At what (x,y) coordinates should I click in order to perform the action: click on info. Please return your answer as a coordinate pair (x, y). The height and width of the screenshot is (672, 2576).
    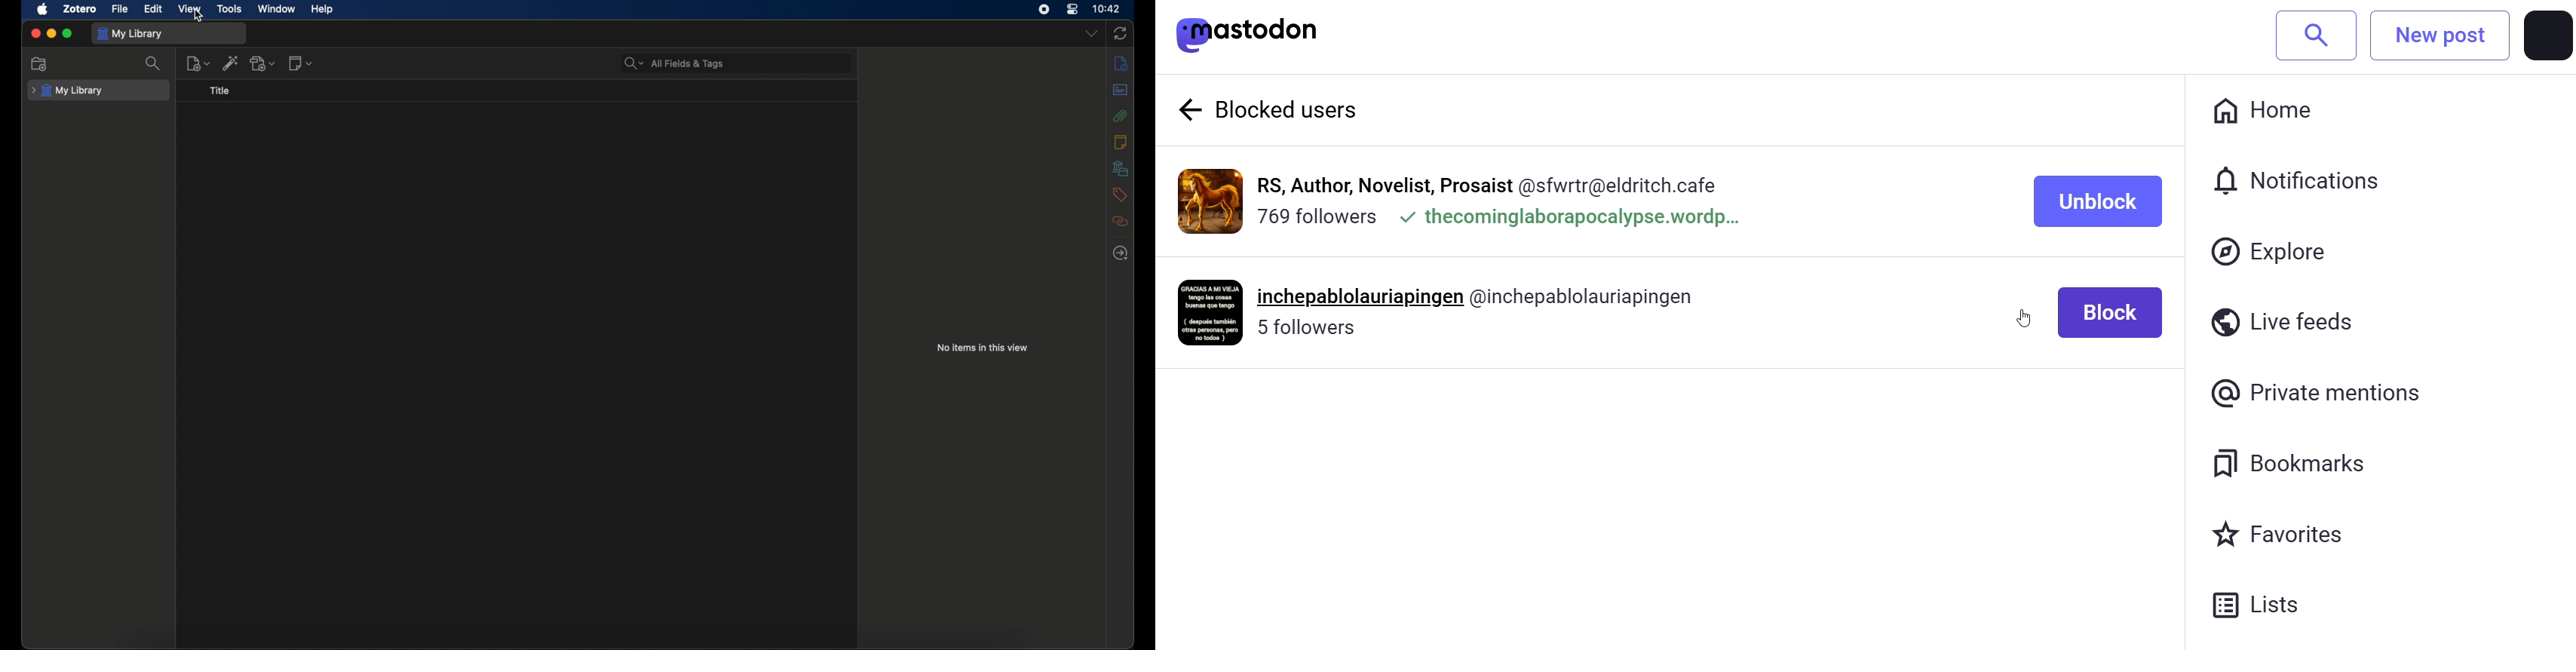
    Looking at the image, I should click on (1123, 64).